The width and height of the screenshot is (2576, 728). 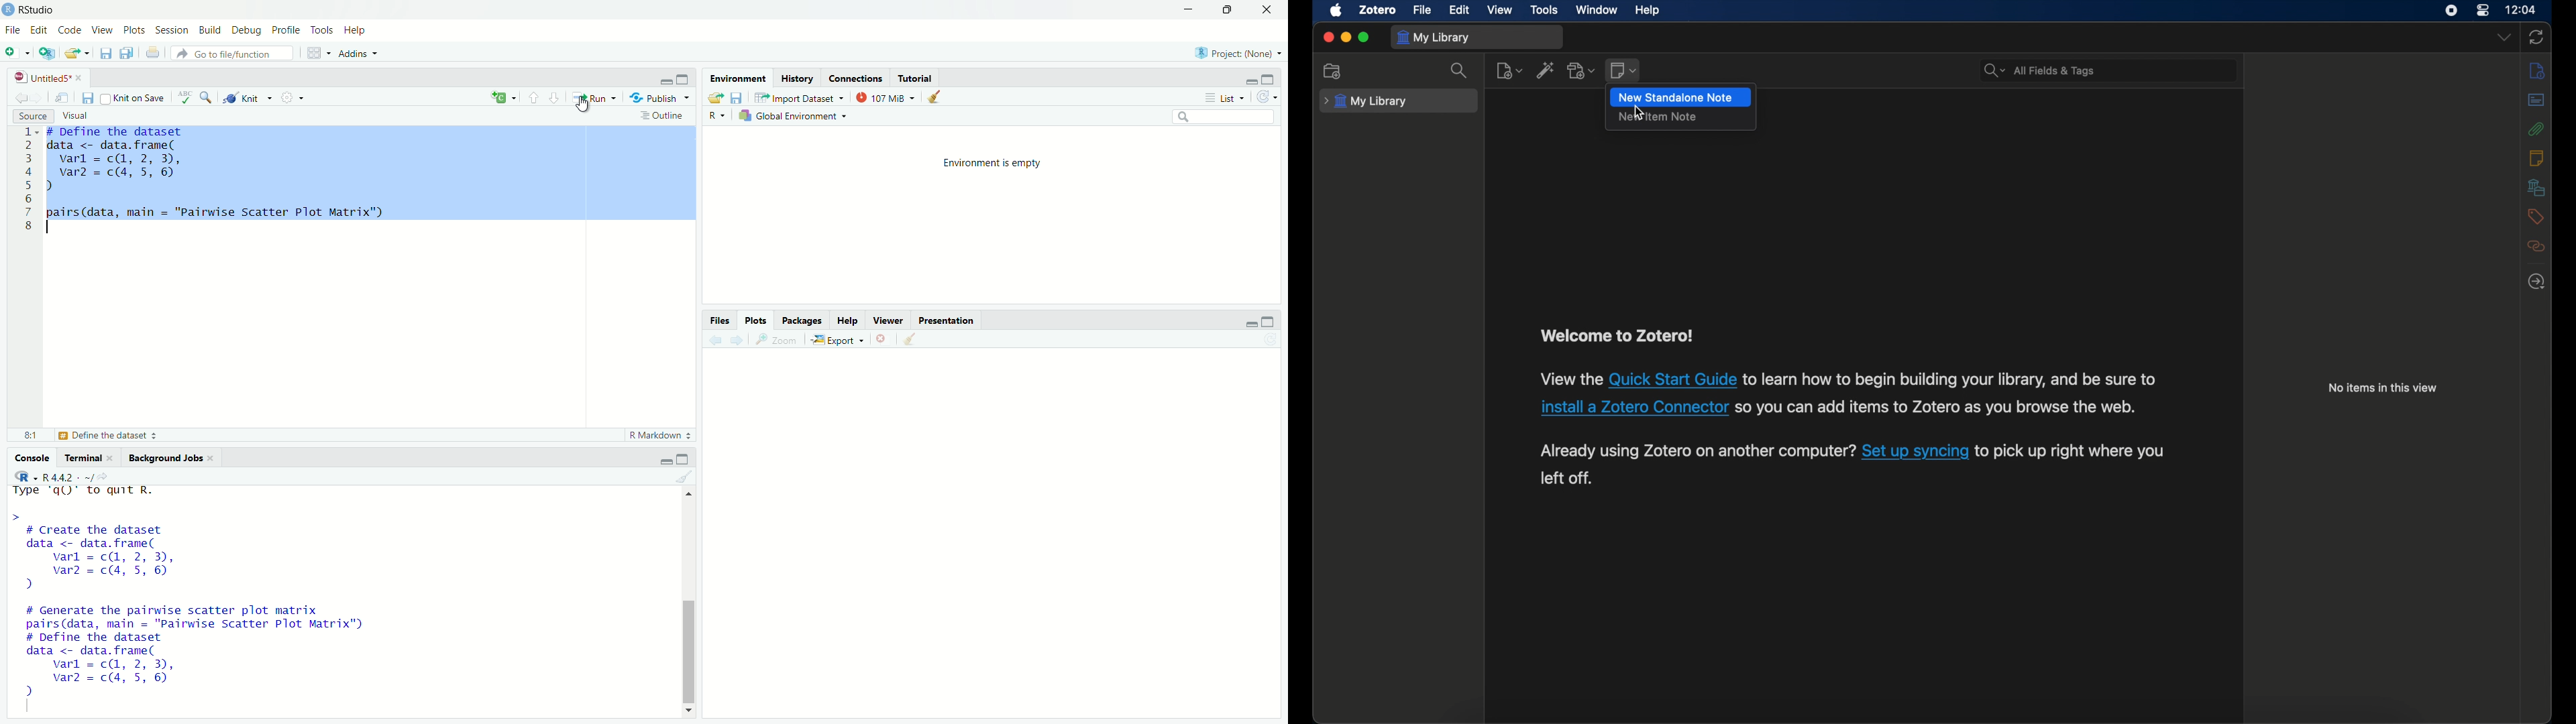 What do you see at coordinates (908, 339) in the screenshot?
I see `Clear console (Ctrl +L)` at bounding box center [908, 339].